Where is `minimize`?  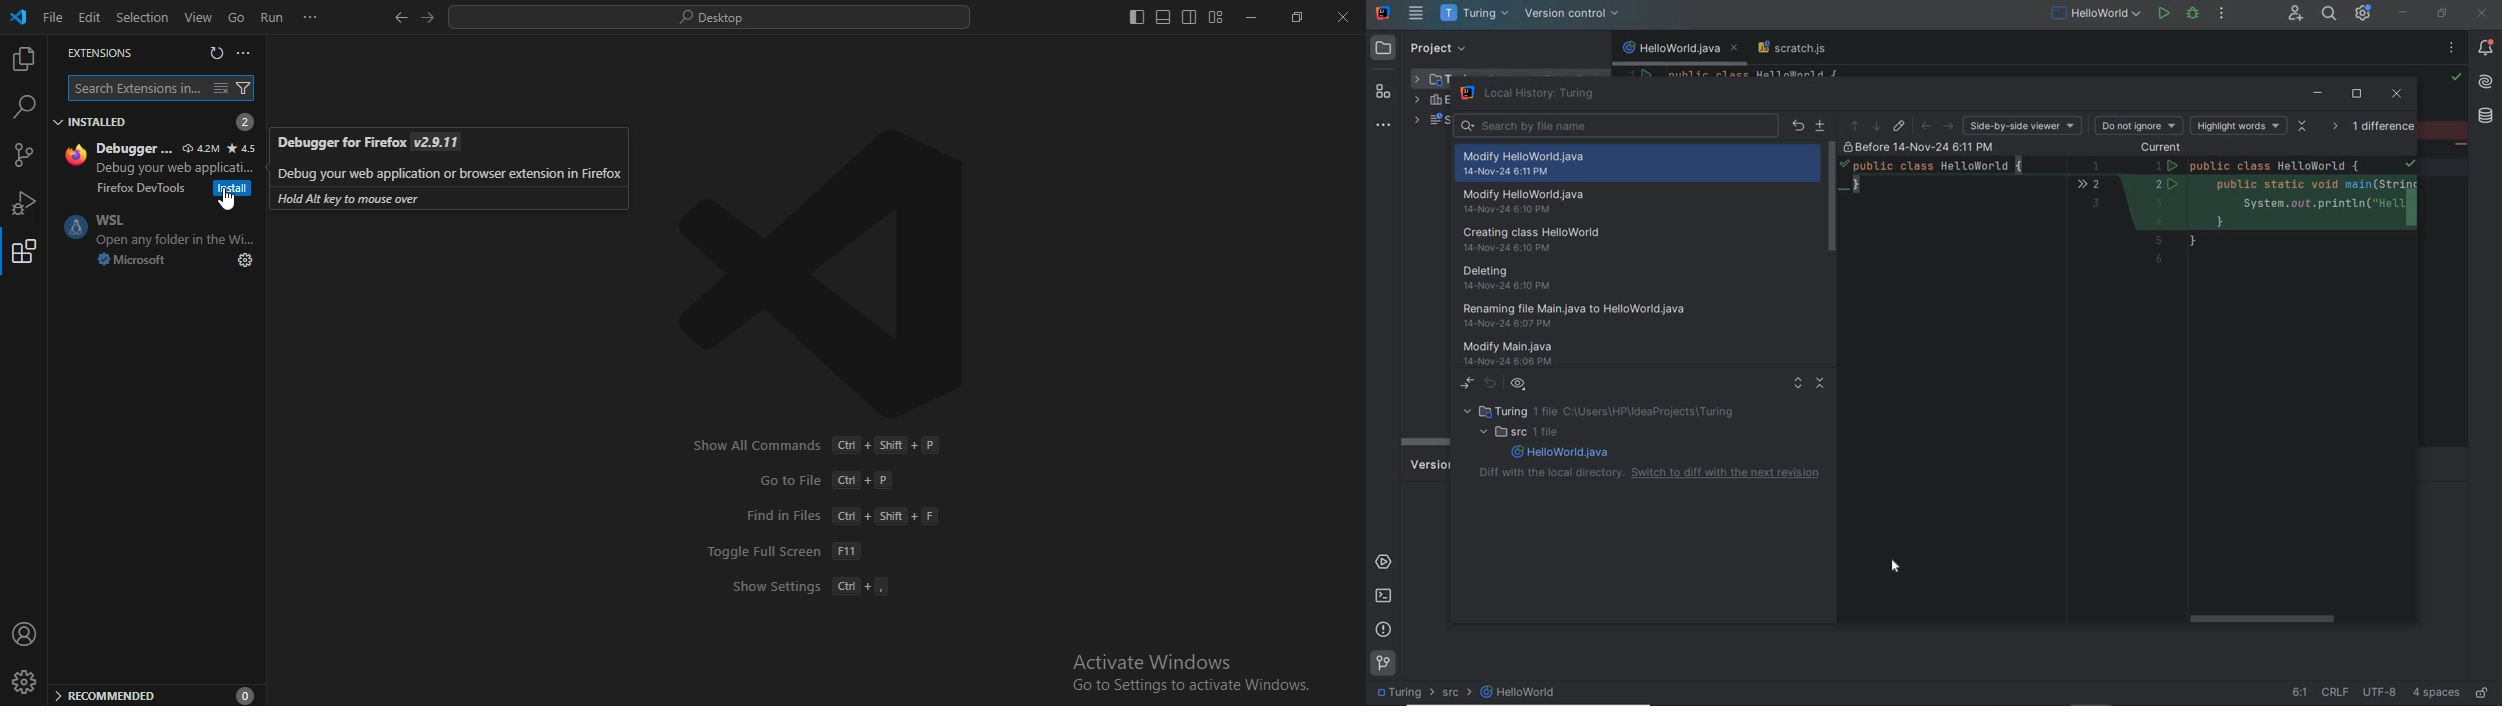
minimize is located at coordinates (2319, 92).